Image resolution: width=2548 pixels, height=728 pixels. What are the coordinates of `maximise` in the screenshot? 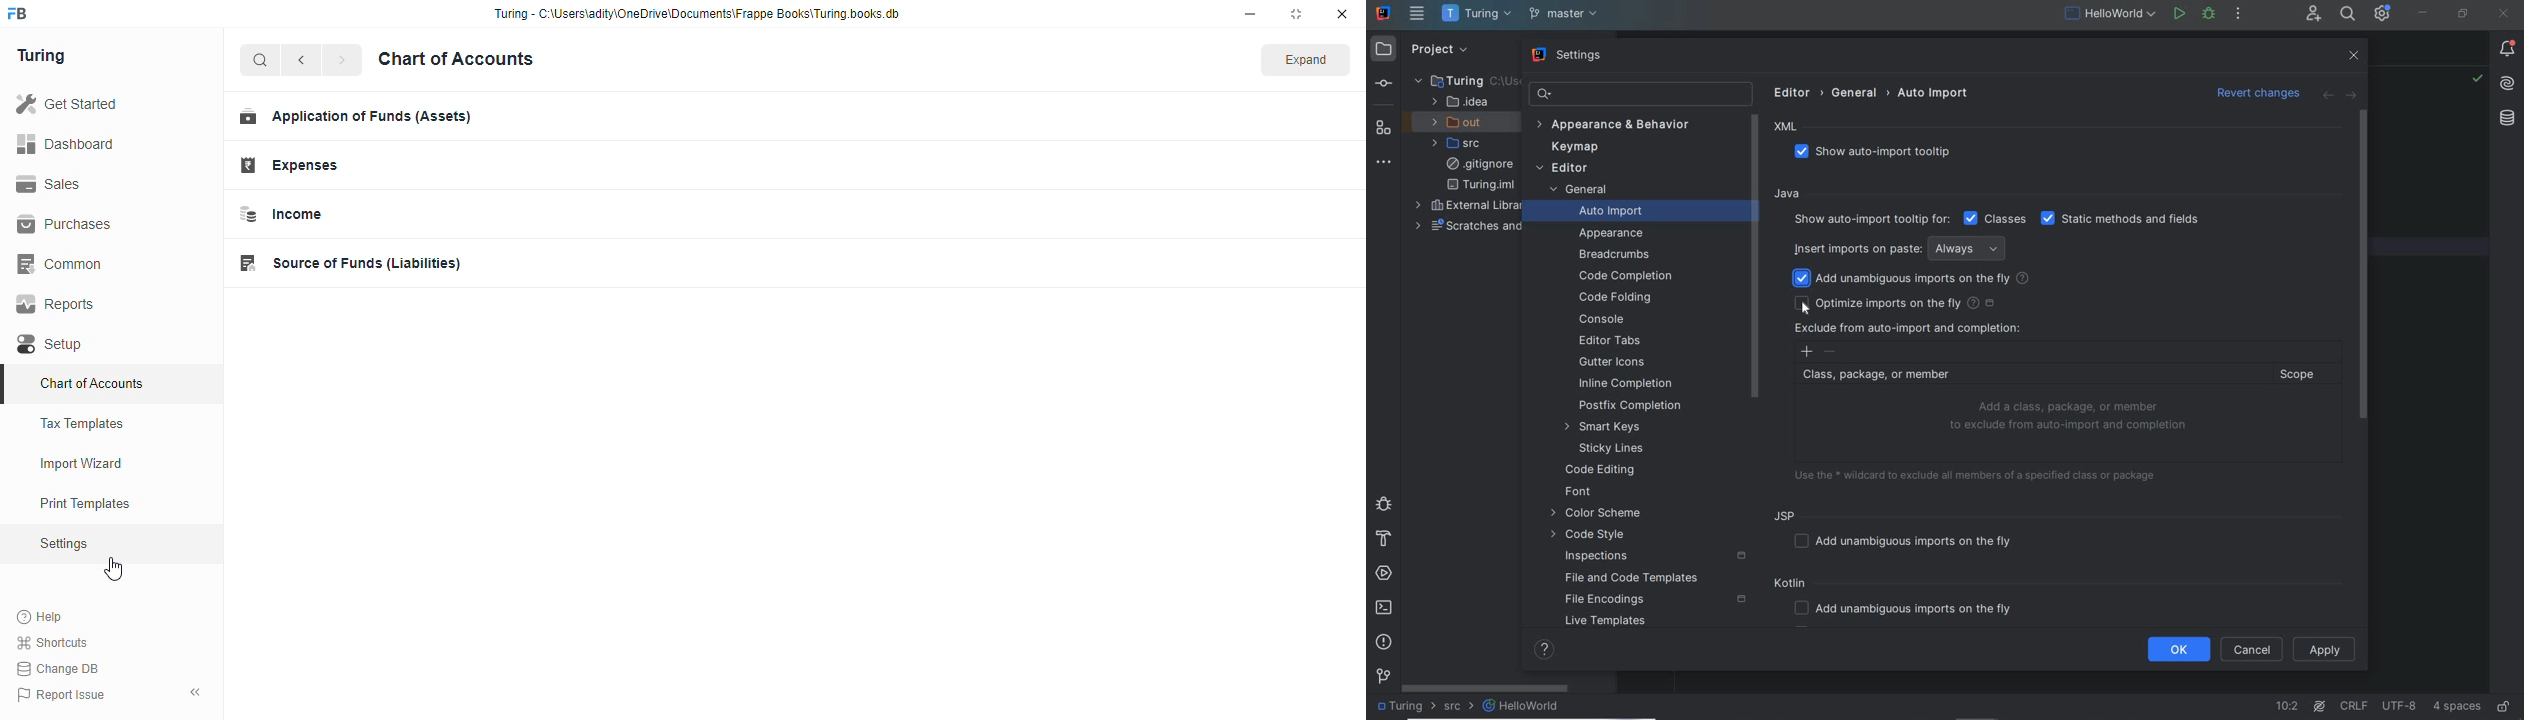 It's located at (1299, 14).